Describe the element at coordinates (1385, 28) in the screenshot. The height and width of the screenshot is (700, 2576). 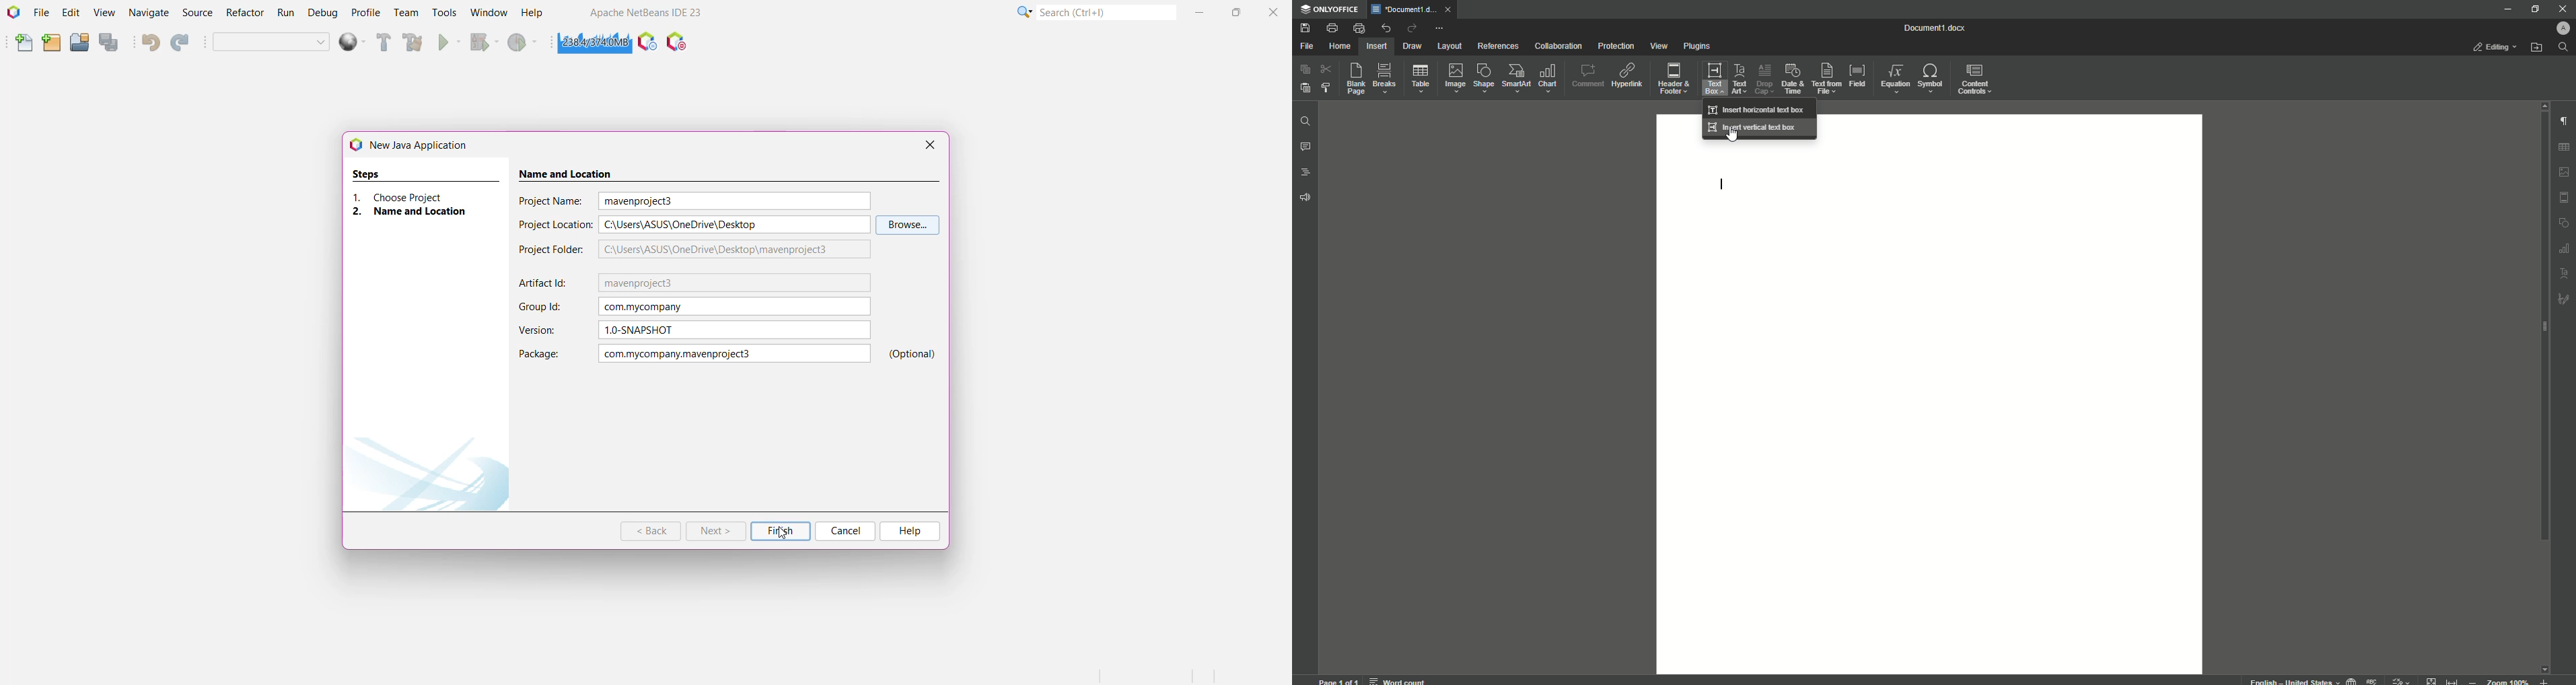
I see `Undo` at that location.